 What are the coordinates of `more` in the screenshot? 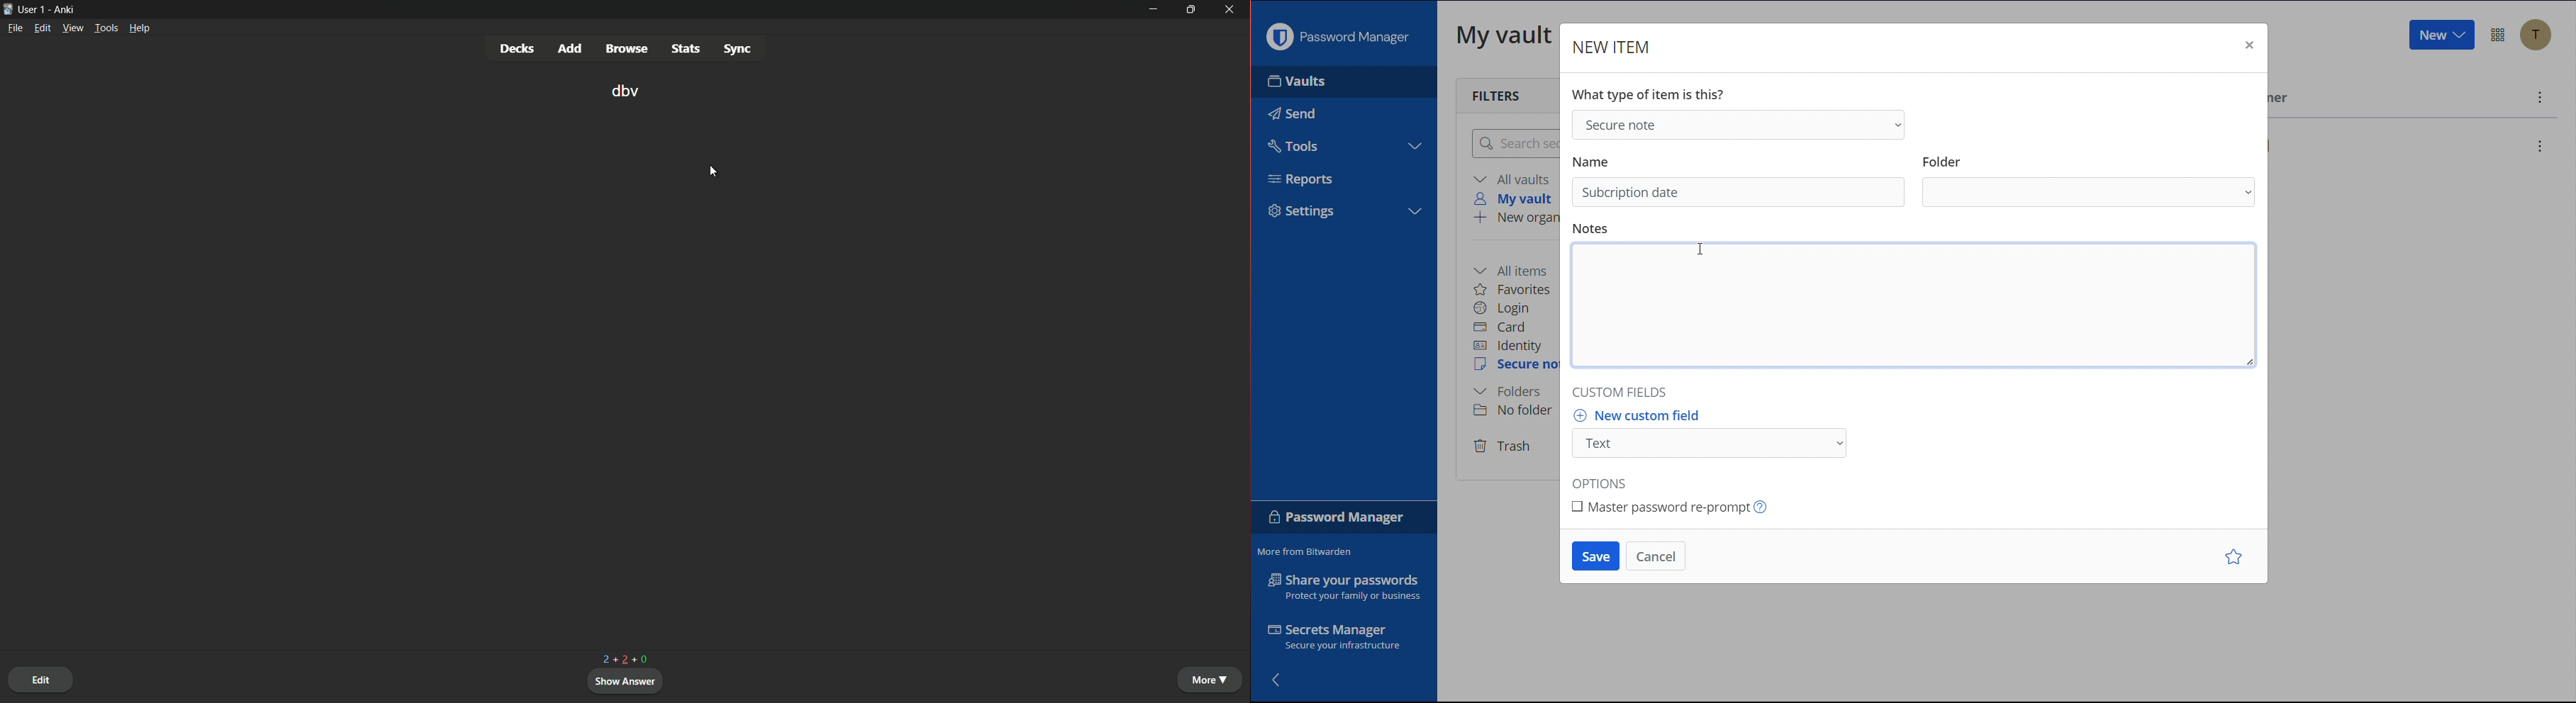 It's located at (1212, 680).